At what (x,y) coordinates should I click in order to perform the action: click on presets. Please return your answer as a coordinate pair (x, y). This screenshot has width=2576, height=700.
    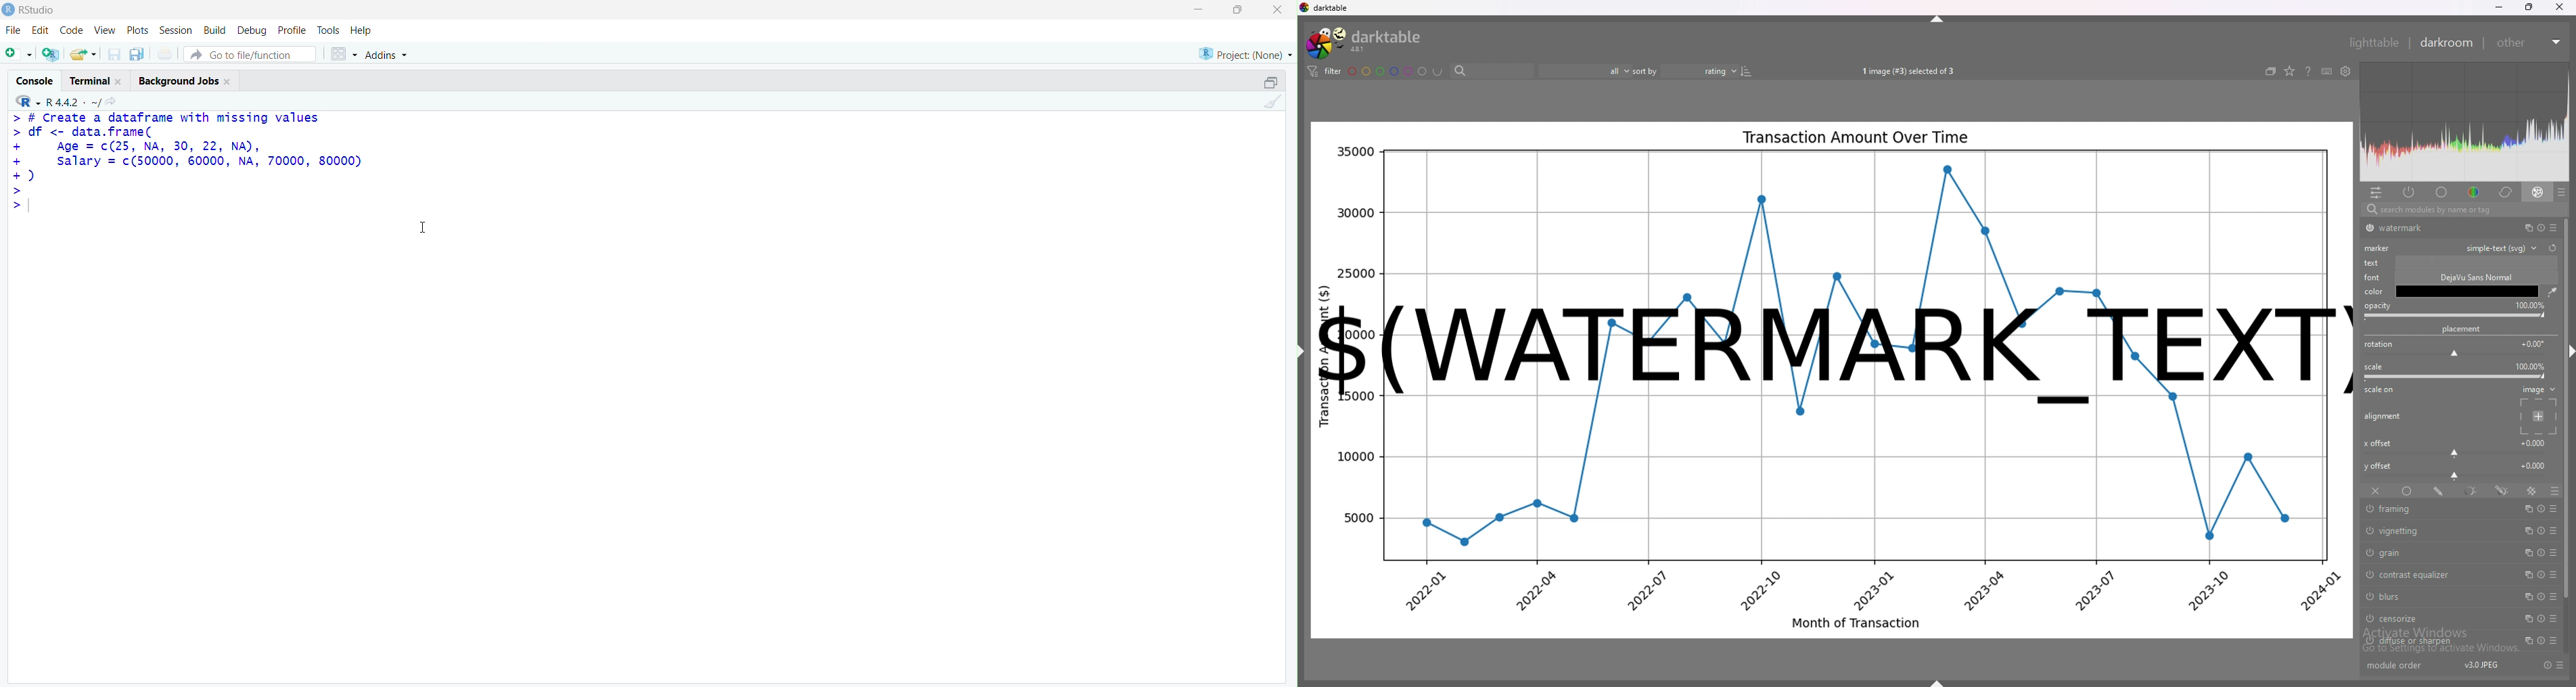
    Looking at the image, I should click on (2560, 665).